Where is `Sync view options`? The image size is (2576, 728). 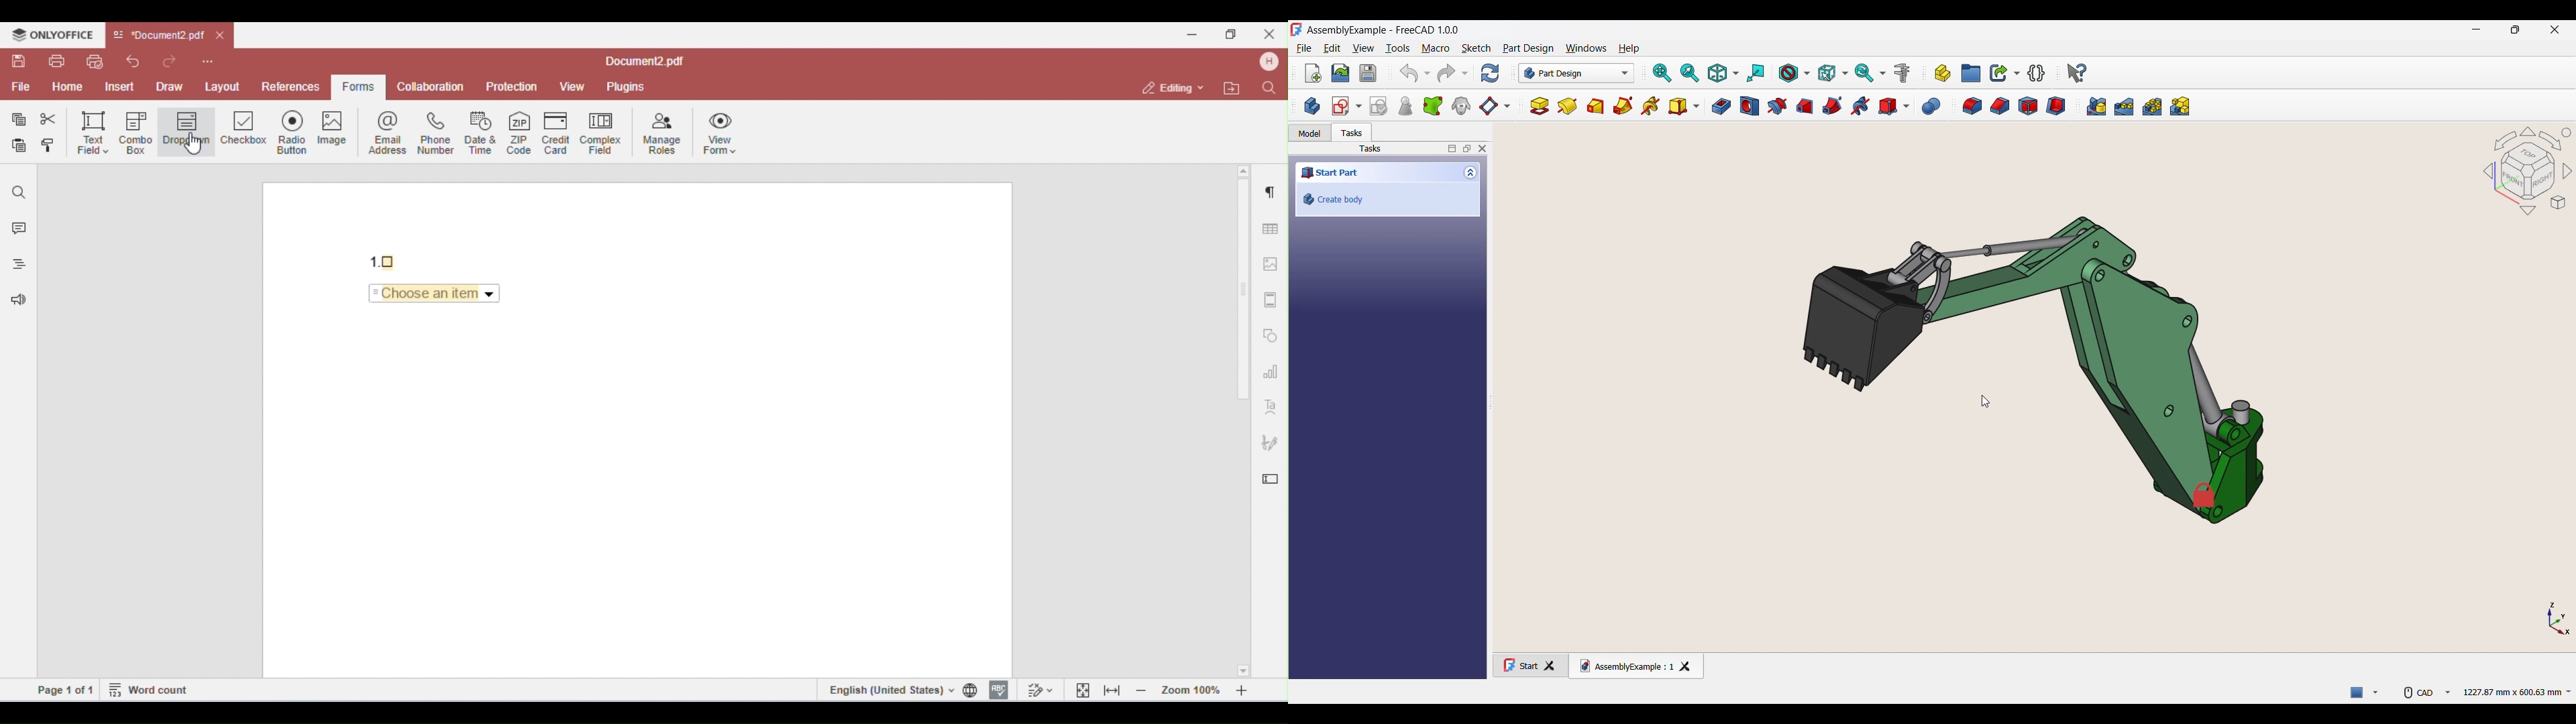 Sync view options is located at coordinates (1871, 73).